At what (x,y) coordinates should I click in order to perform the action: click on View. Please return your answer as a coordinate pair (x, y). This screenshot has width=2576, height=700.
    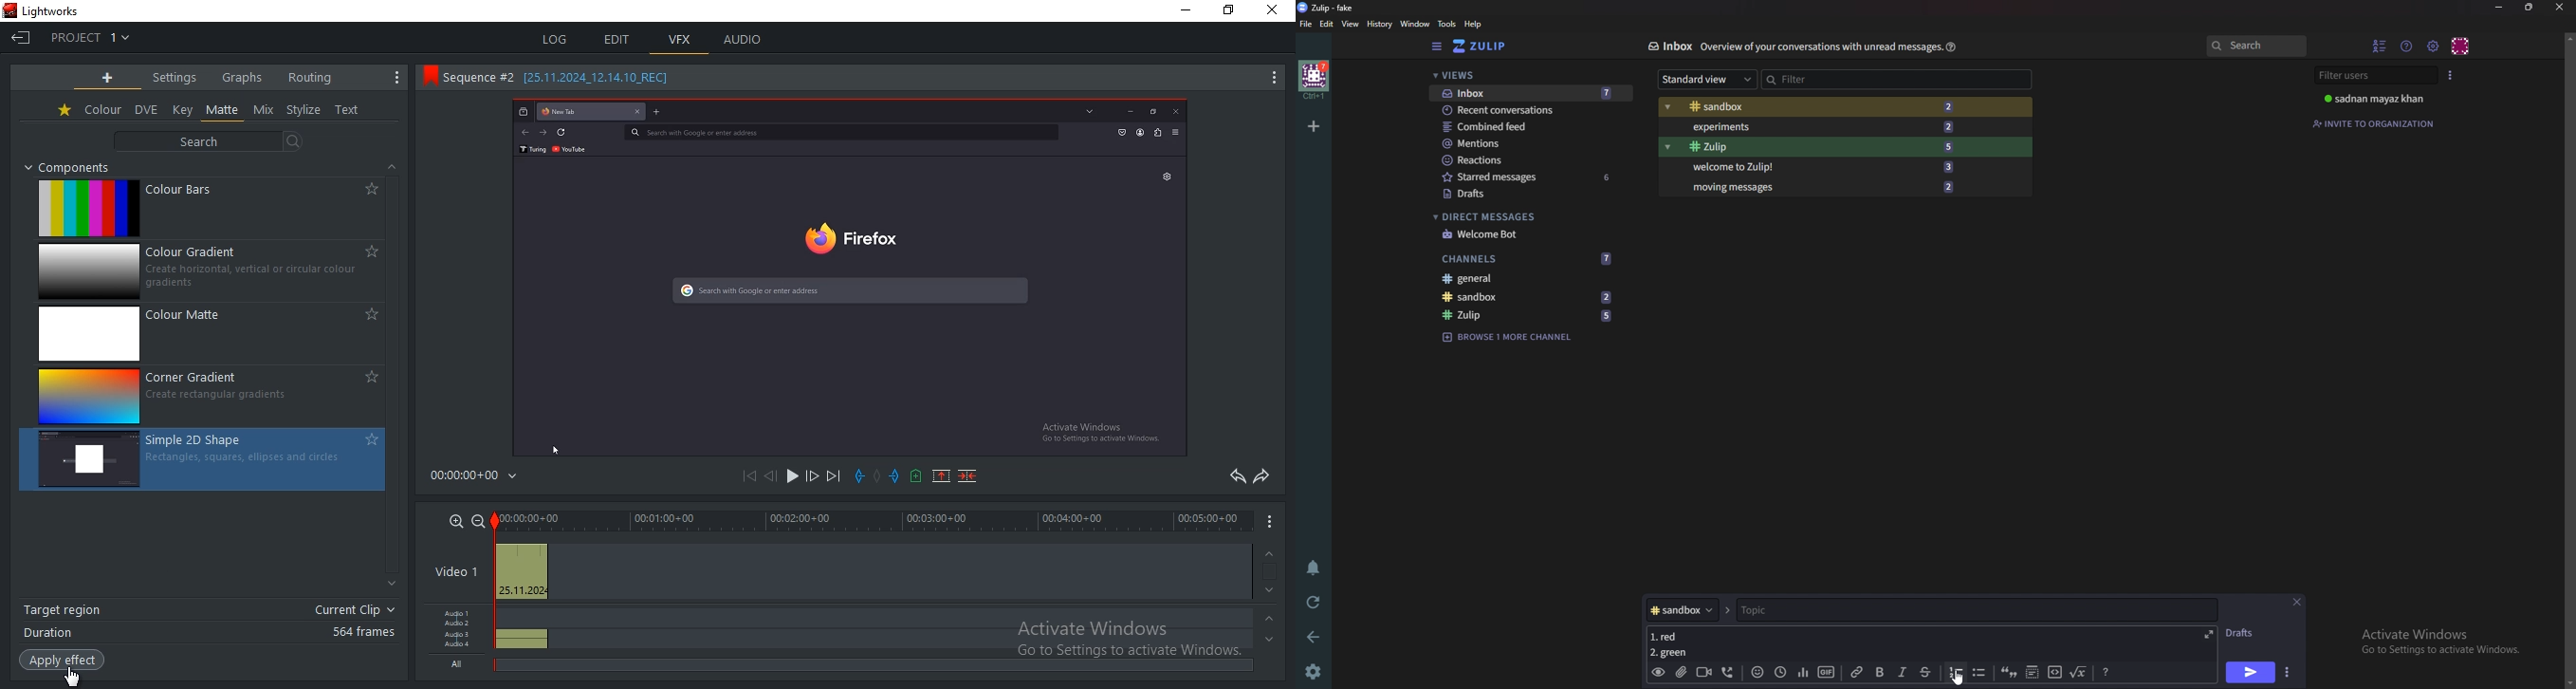
    Looking at the image, I should click on (1351, 25).